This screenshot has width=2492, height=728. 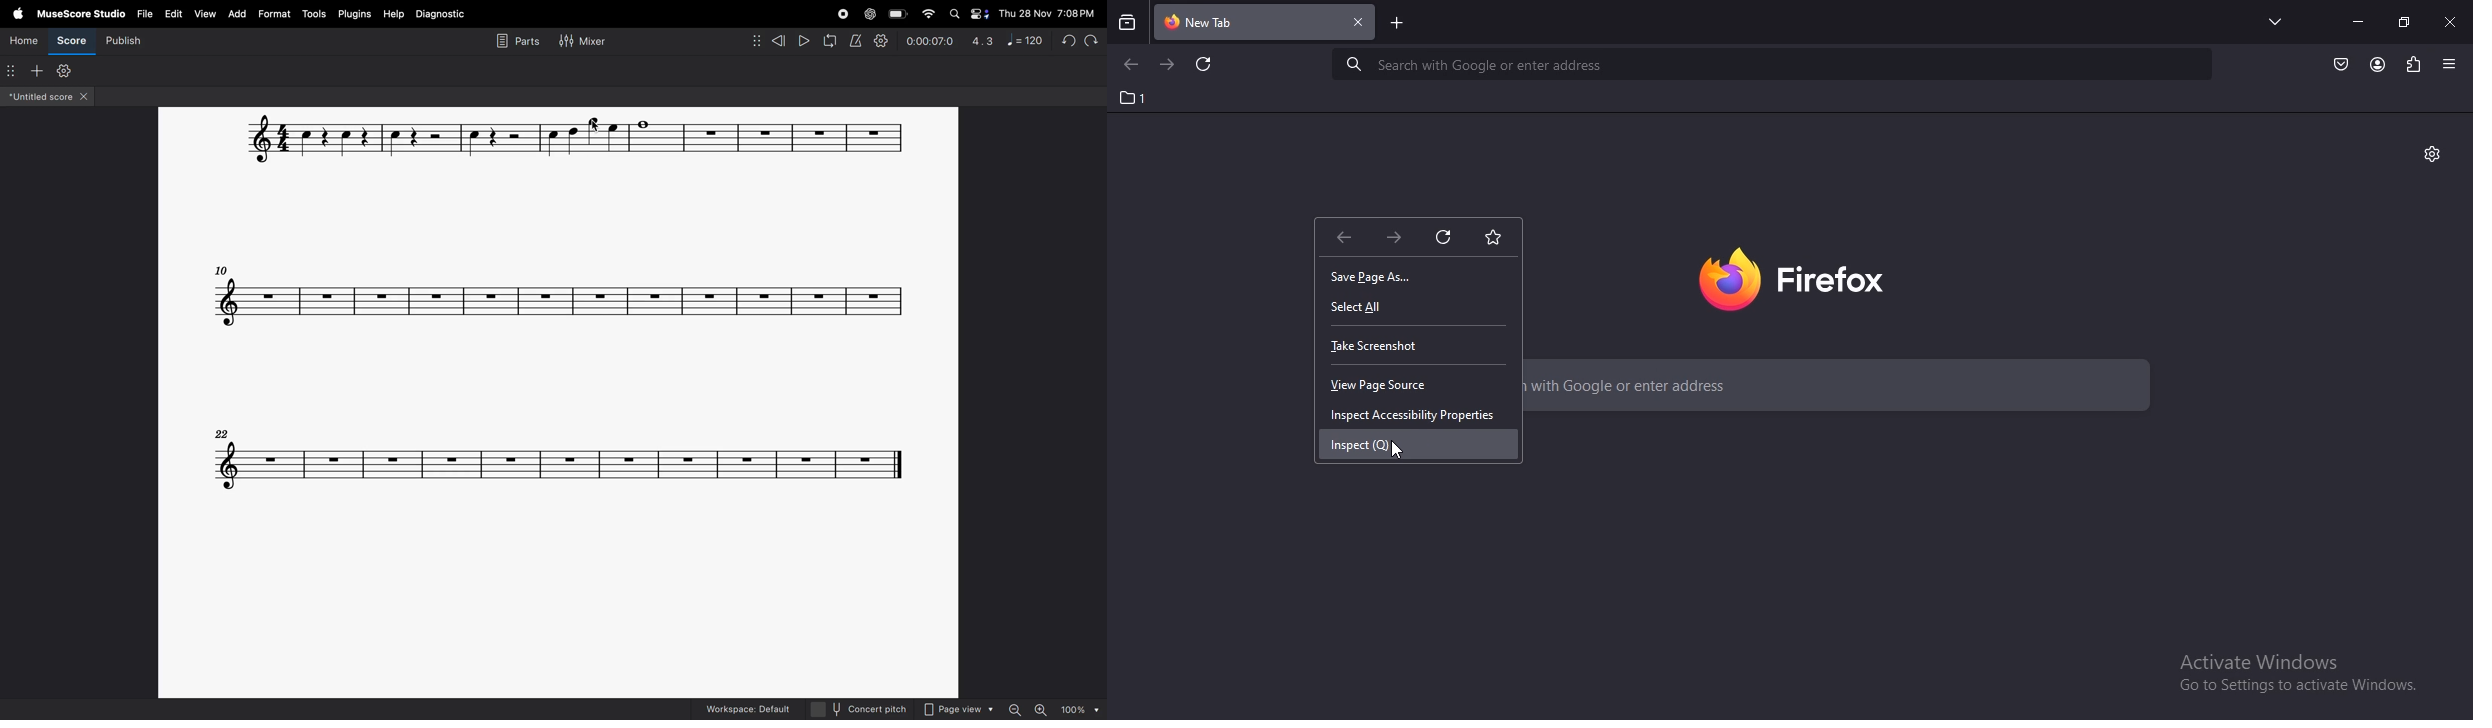 I want to click on Cursor, so click(x=587, y=127).